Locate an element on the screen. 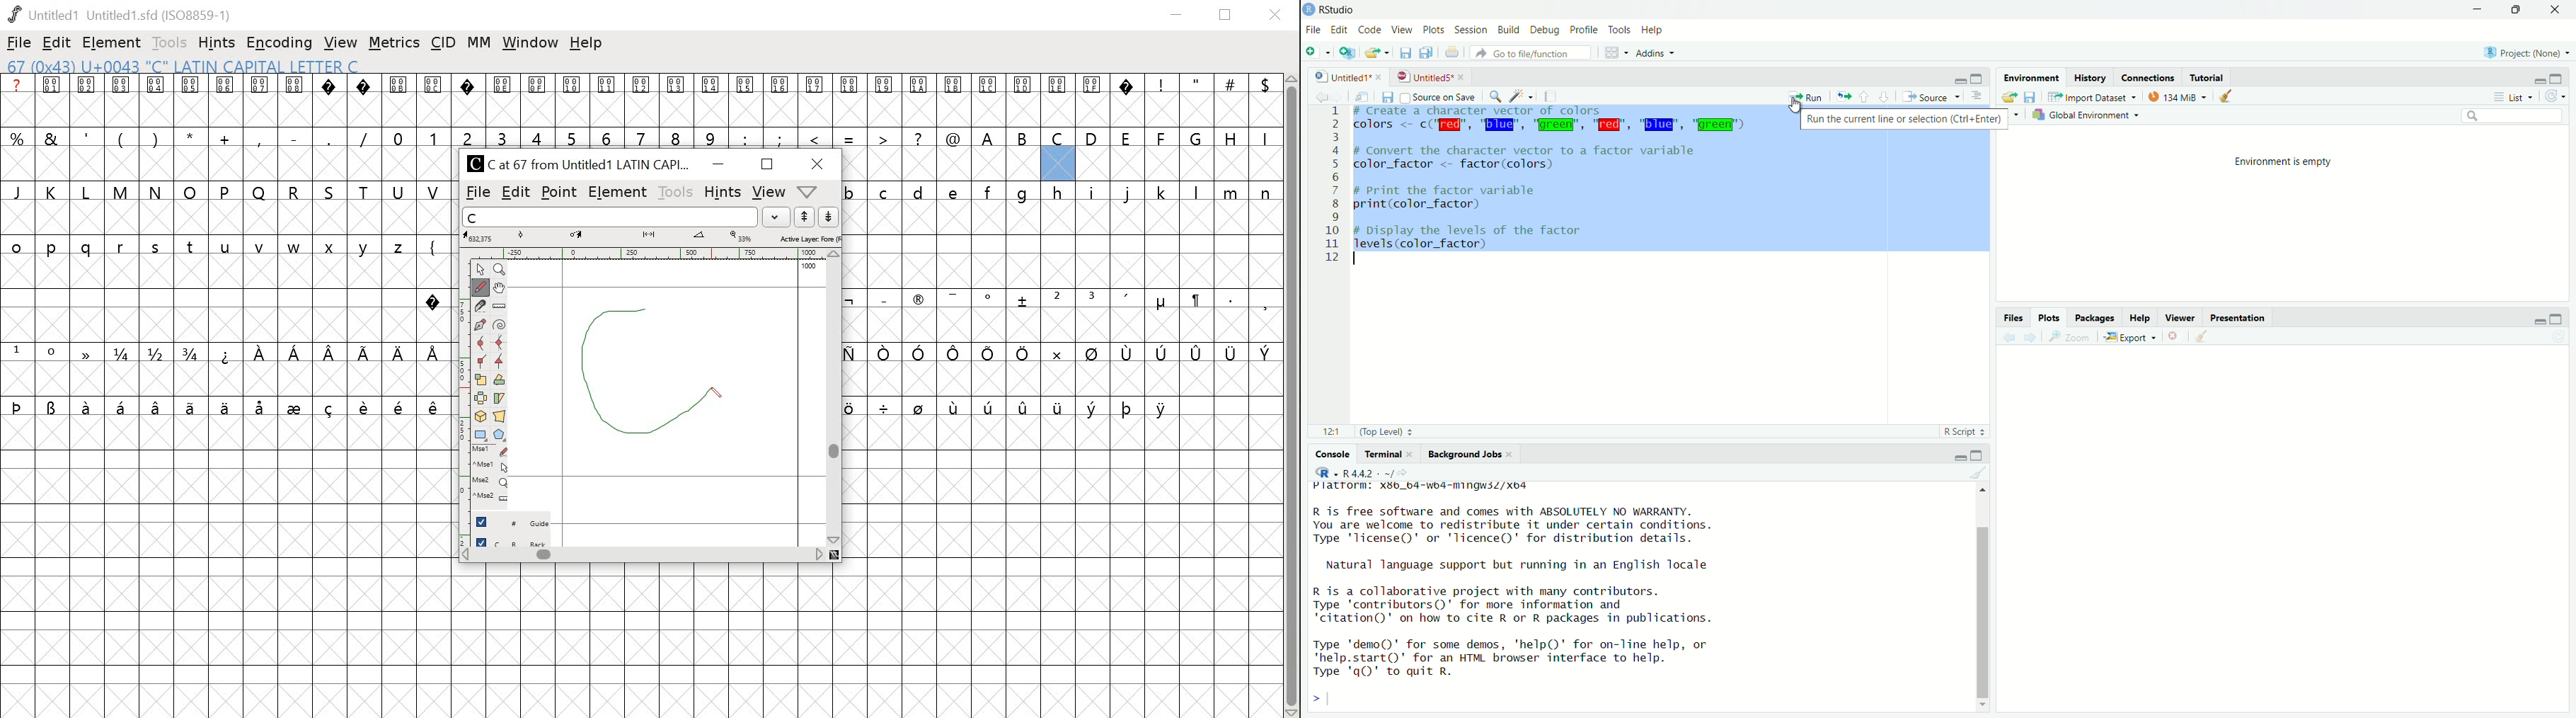  Environment is empty is located at coordinates (2284, 160).